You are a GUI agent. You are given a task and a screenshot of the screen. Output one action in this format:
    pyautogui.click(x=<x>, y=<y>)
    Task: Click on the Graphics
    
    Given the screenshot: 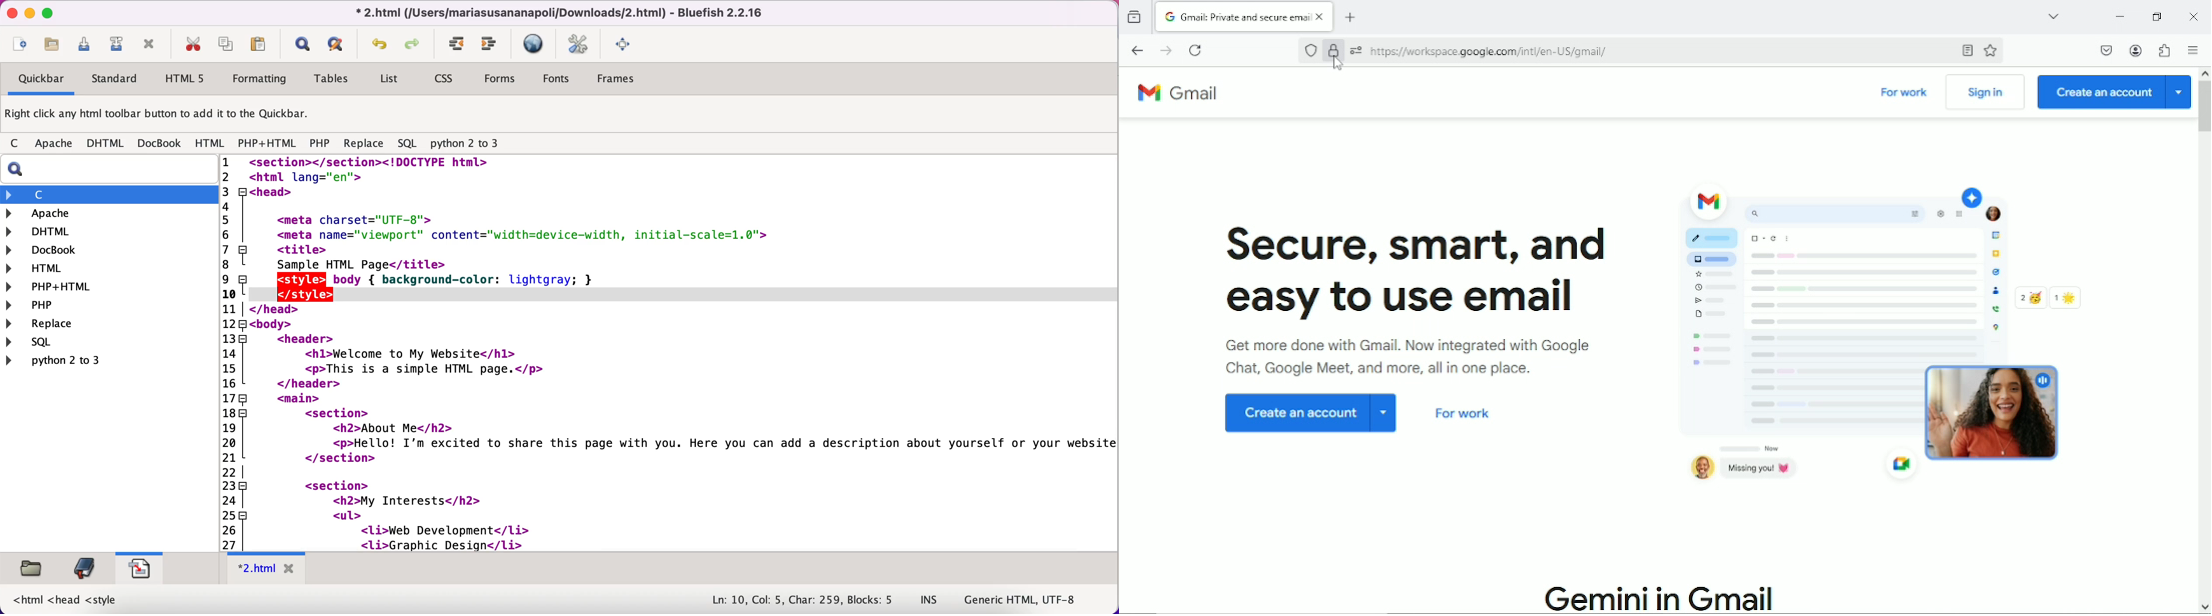 What is the action you would take?
    pyautogui.click(x=1888, y=338)
    